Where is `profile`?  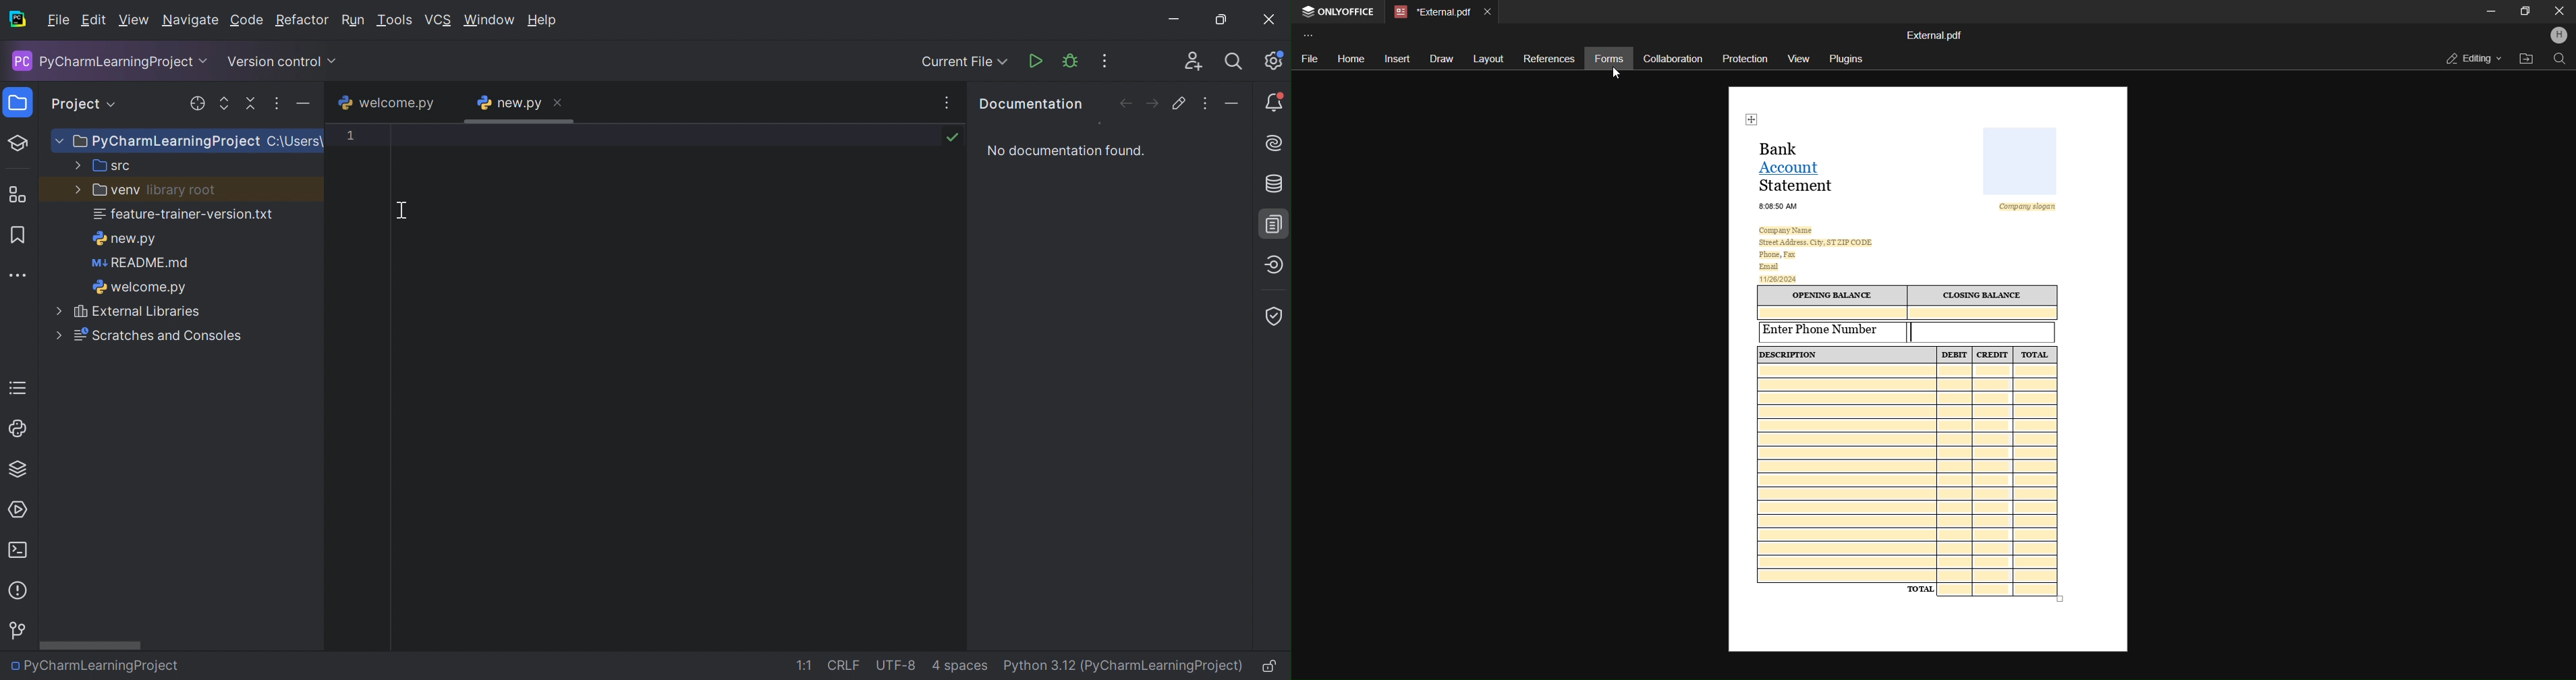 profile is located at coordinates (2559, 36).